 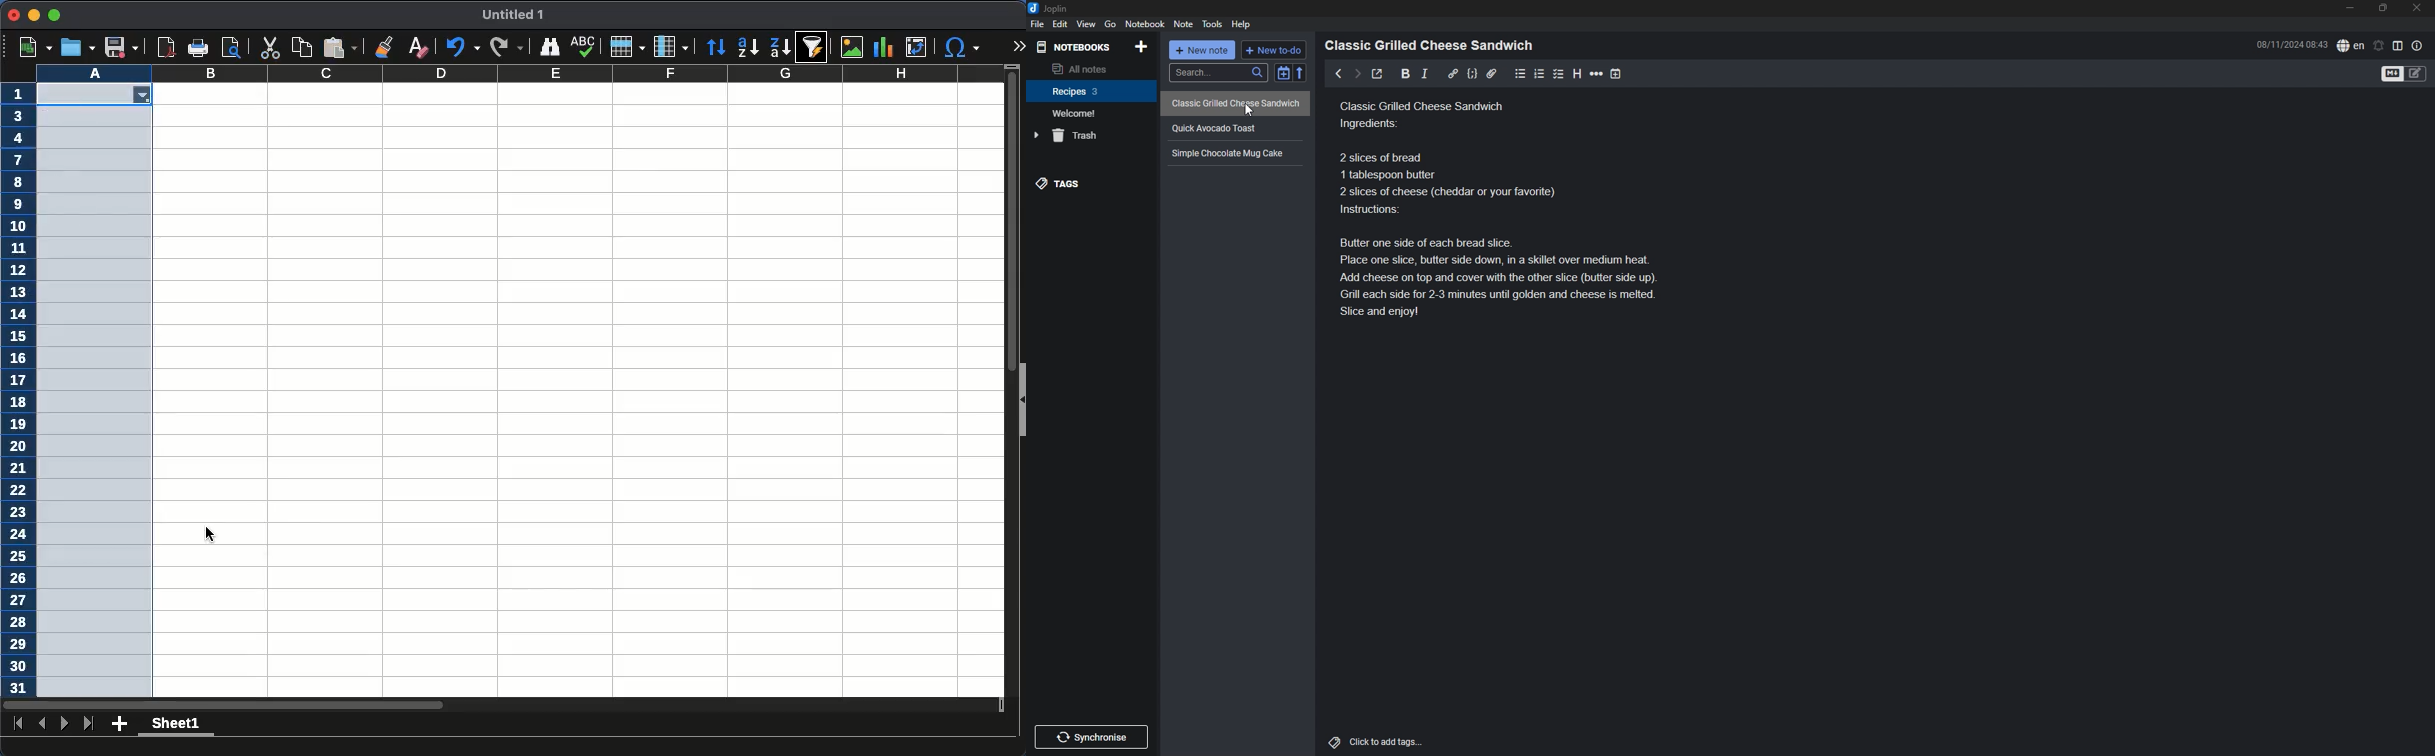 I want to click on help, so click(x=1243, y=24).